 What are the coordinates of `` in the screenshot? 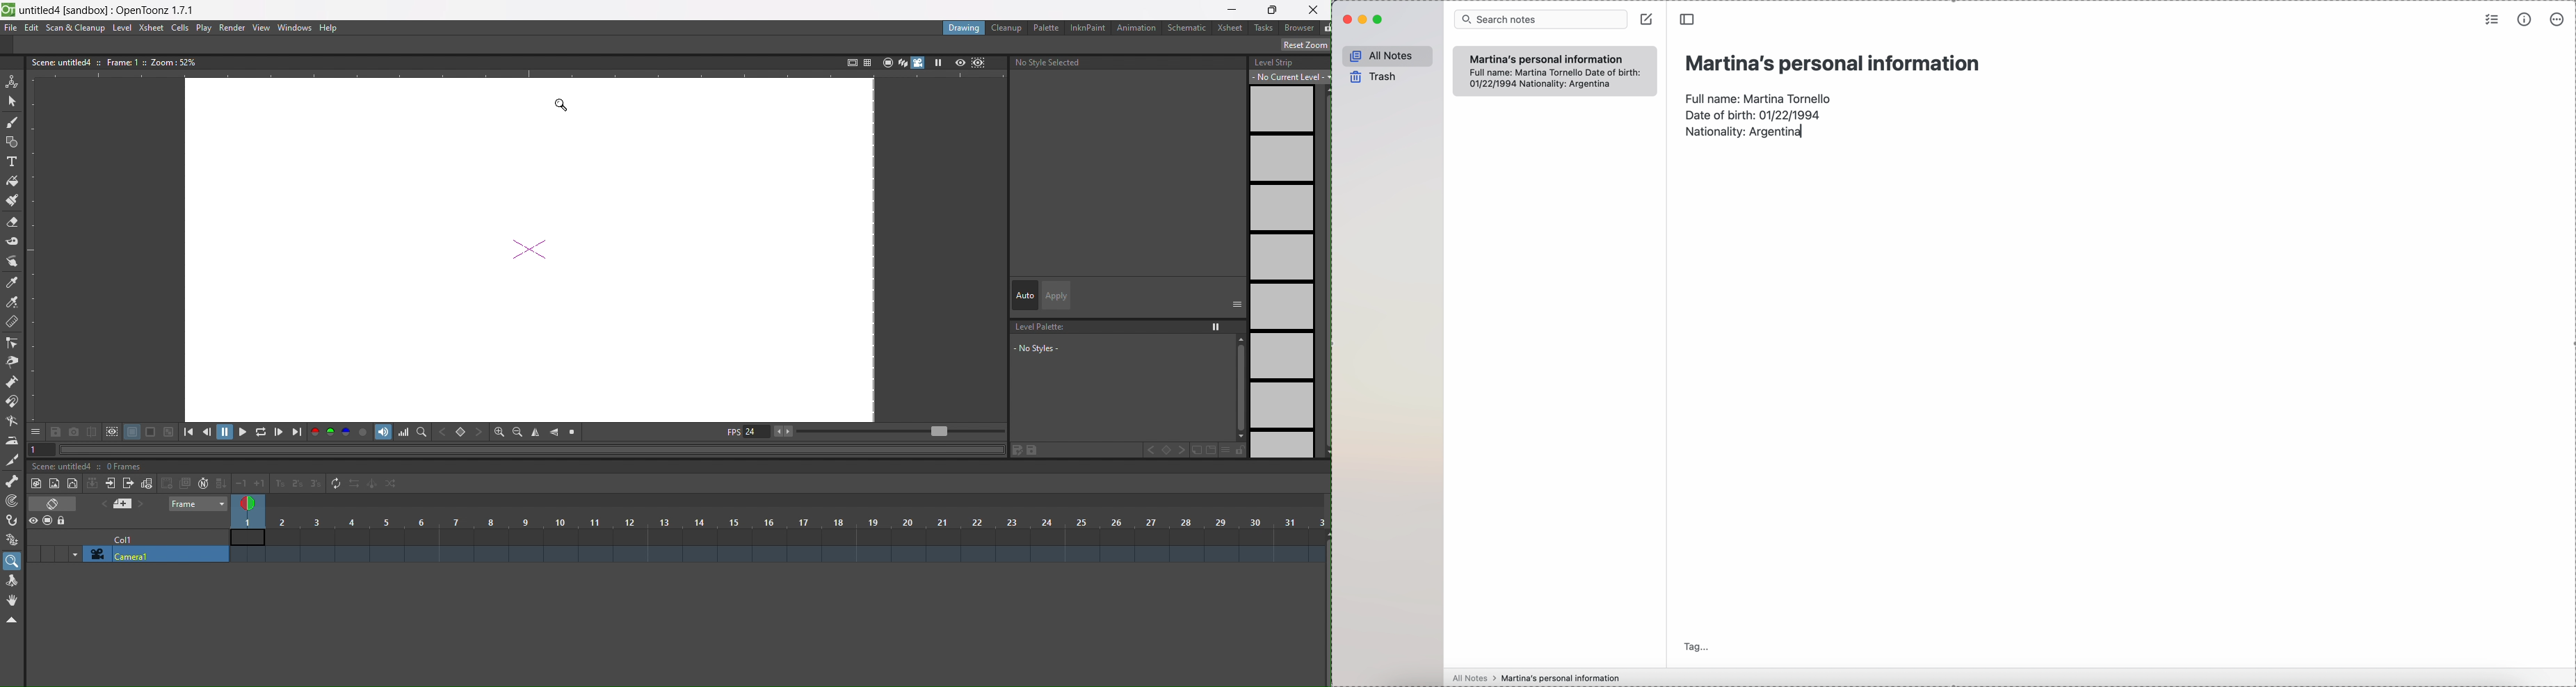 It's located at (220, 484).